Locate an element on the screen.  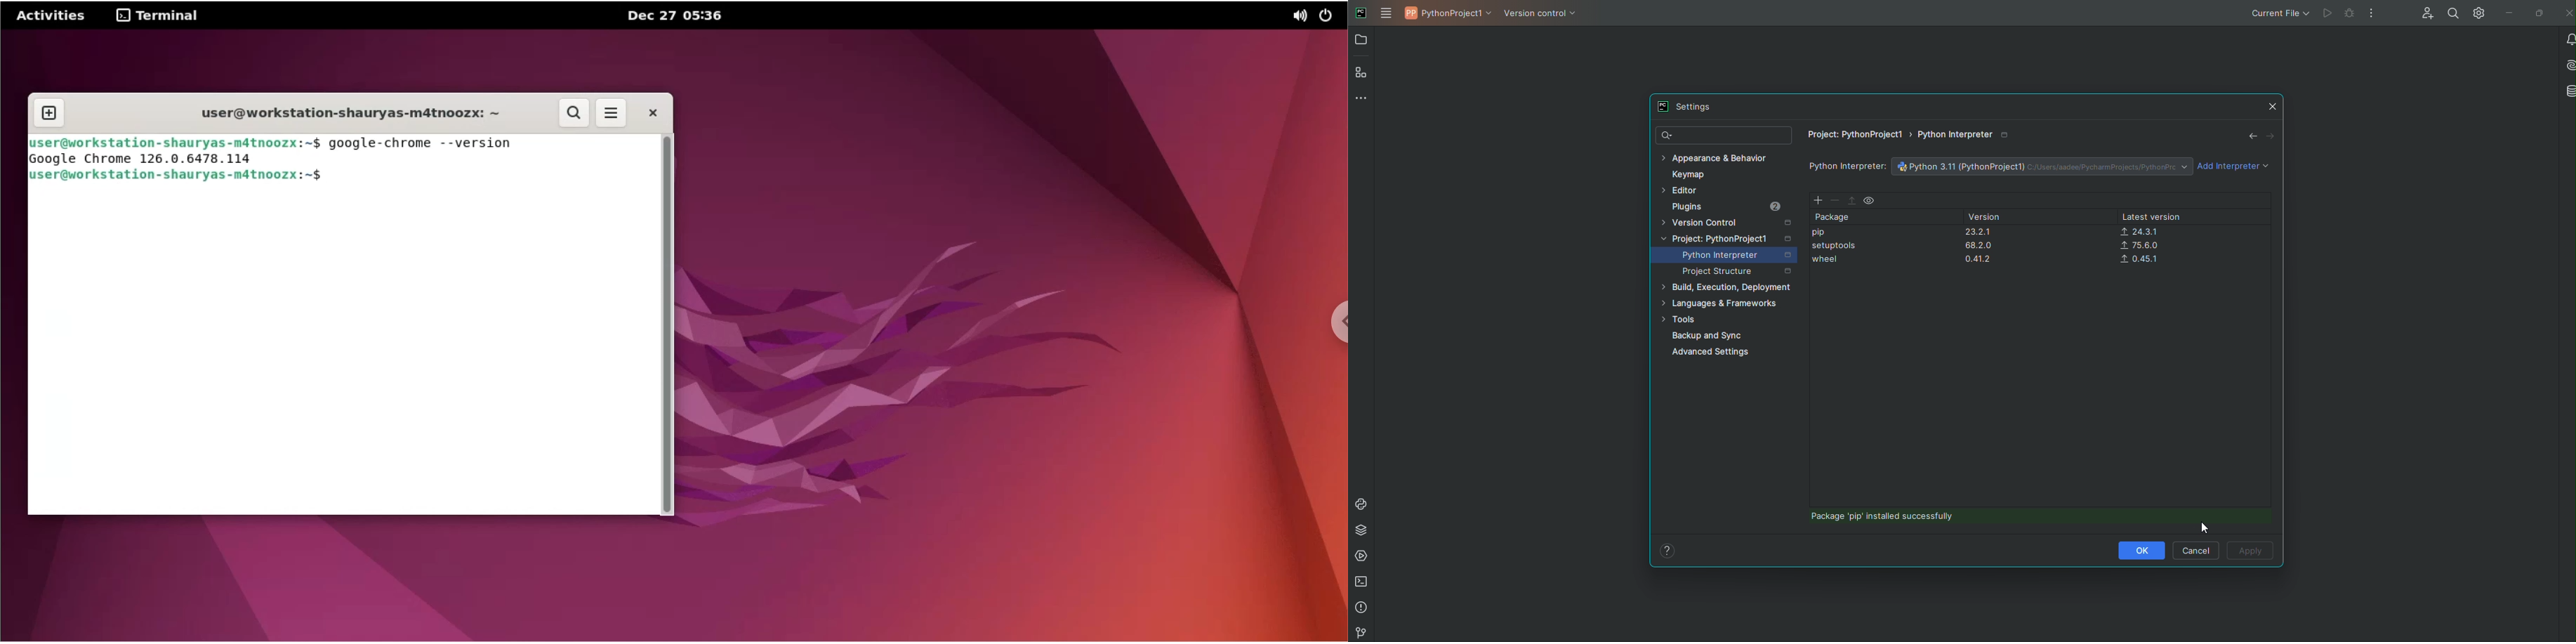
Tools is located at coordinates (1680, 320).